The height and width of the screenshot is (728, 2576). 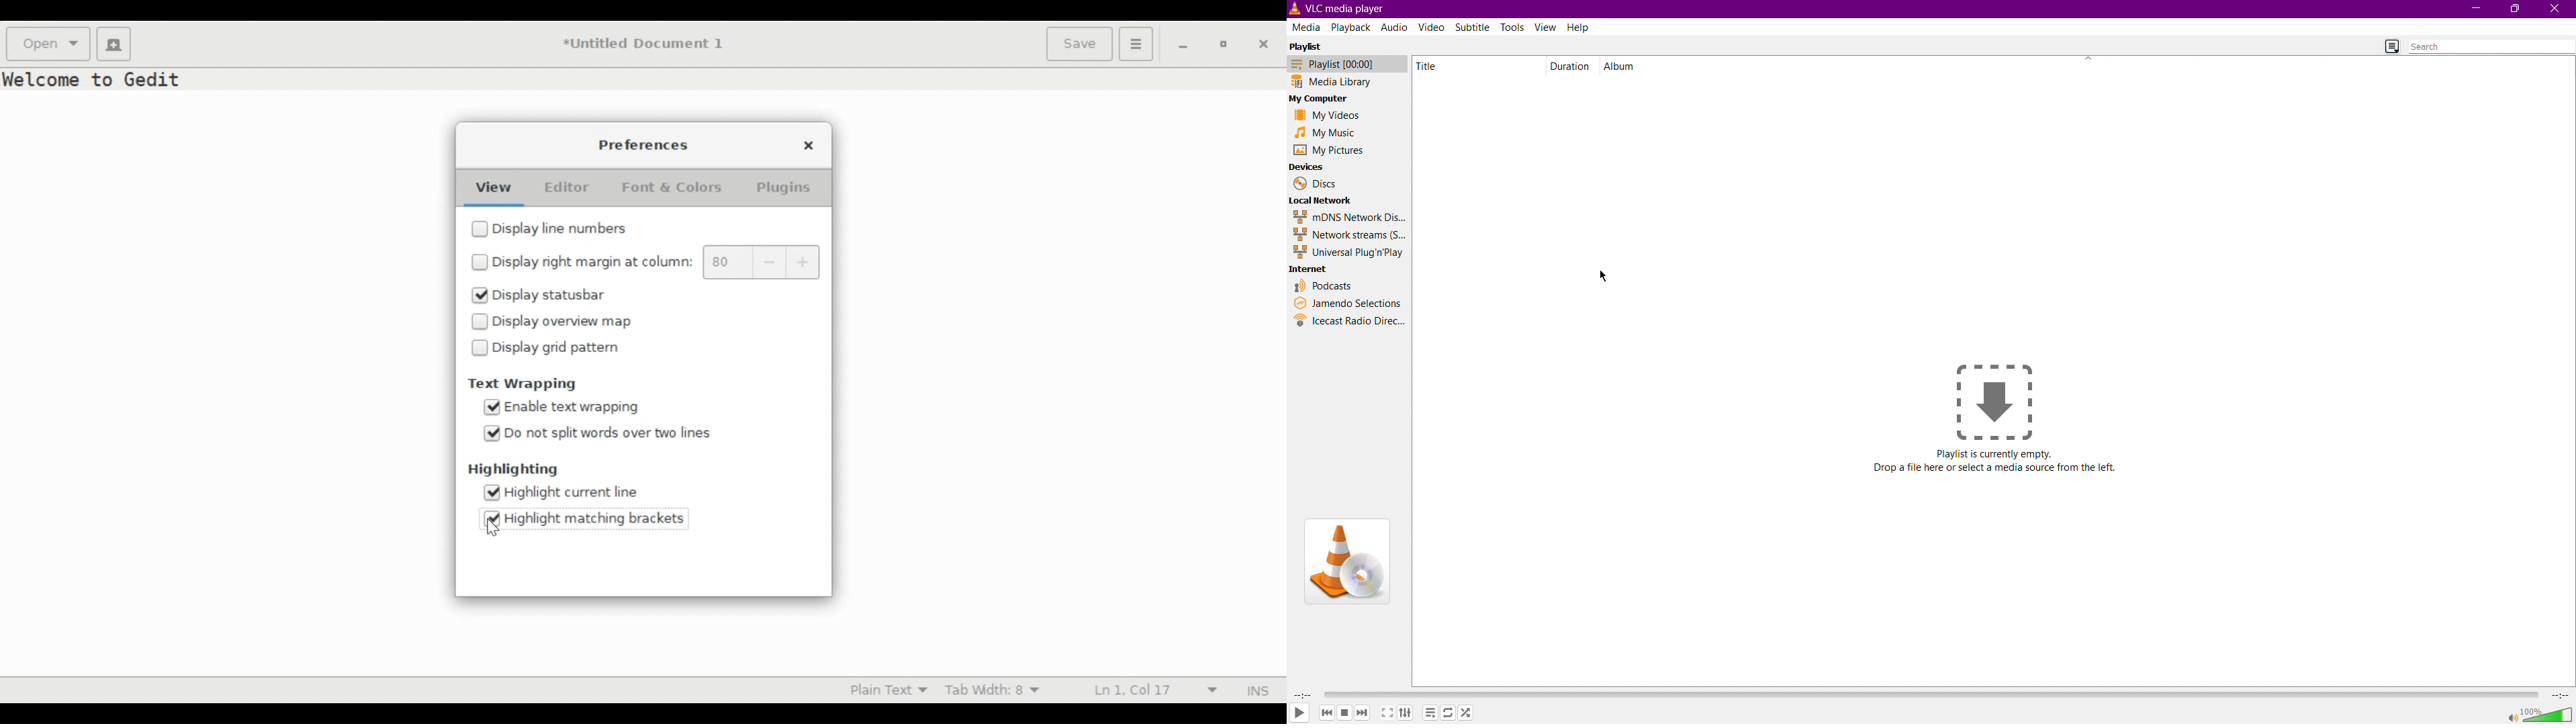 I want to click on Skip Forward, so click(x=1363, y=713).